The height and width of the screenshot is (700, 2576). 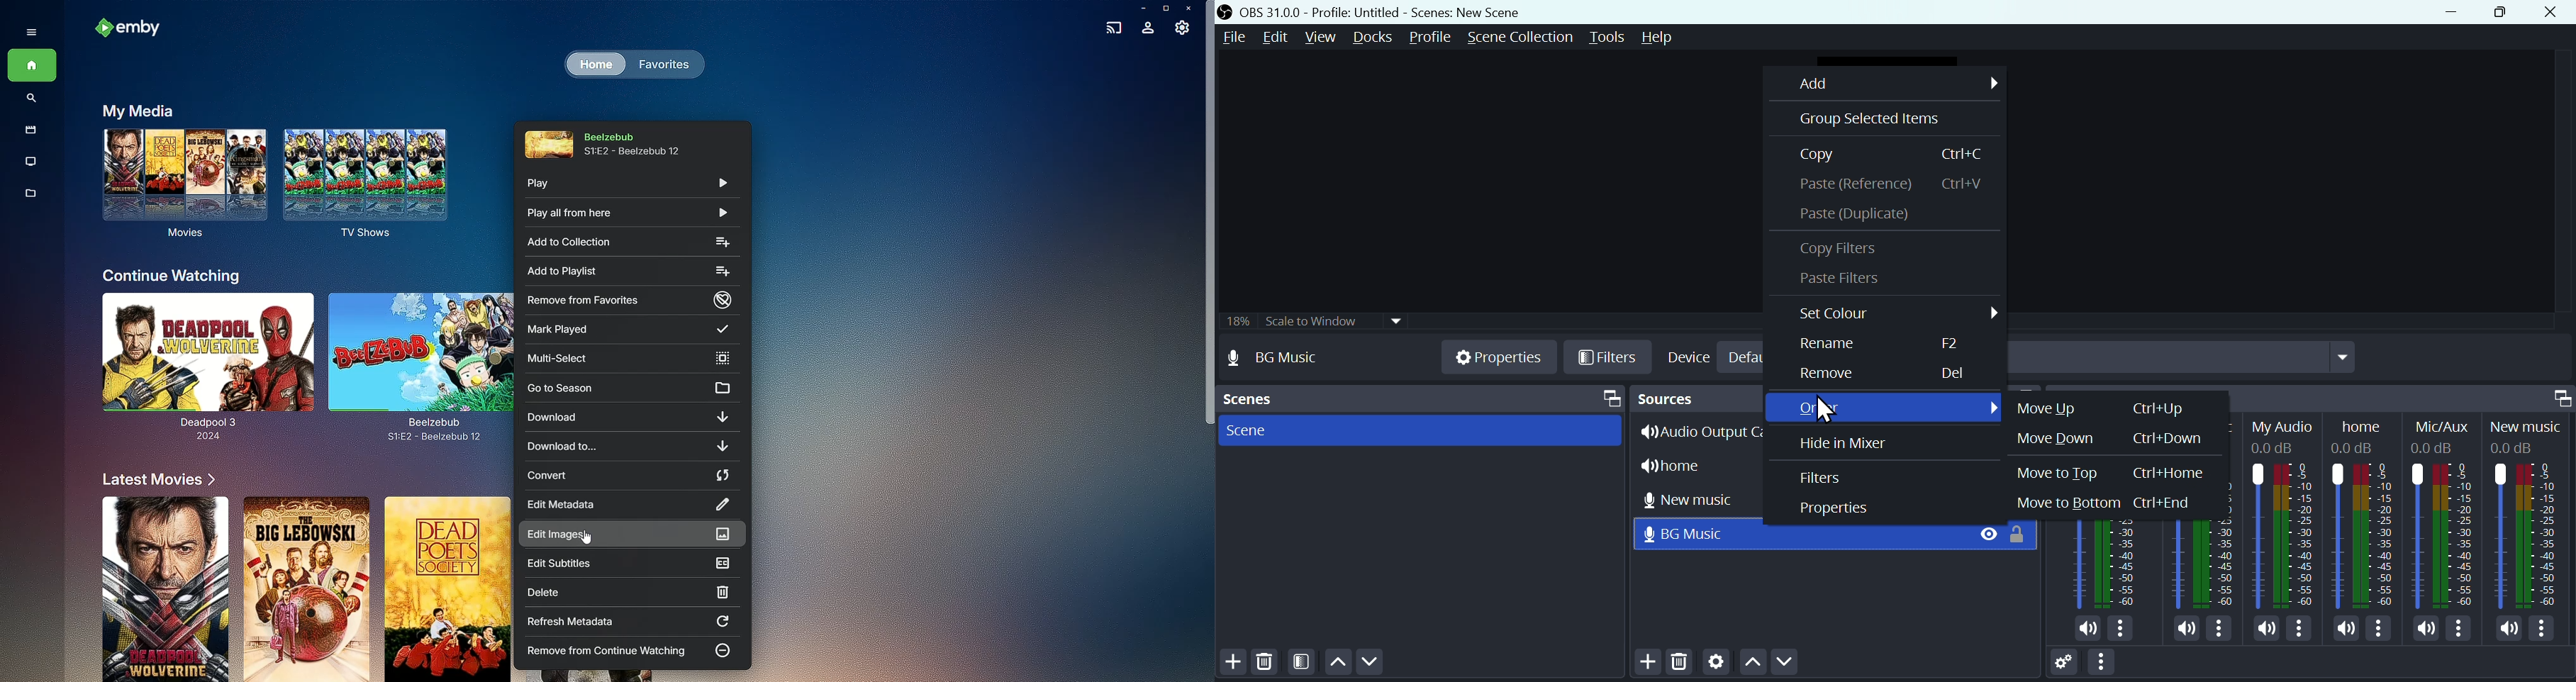 What do you see at coordinates (1896, 315) in the screenshot?
I see `Set colour` at bounding box center [1896, 315].